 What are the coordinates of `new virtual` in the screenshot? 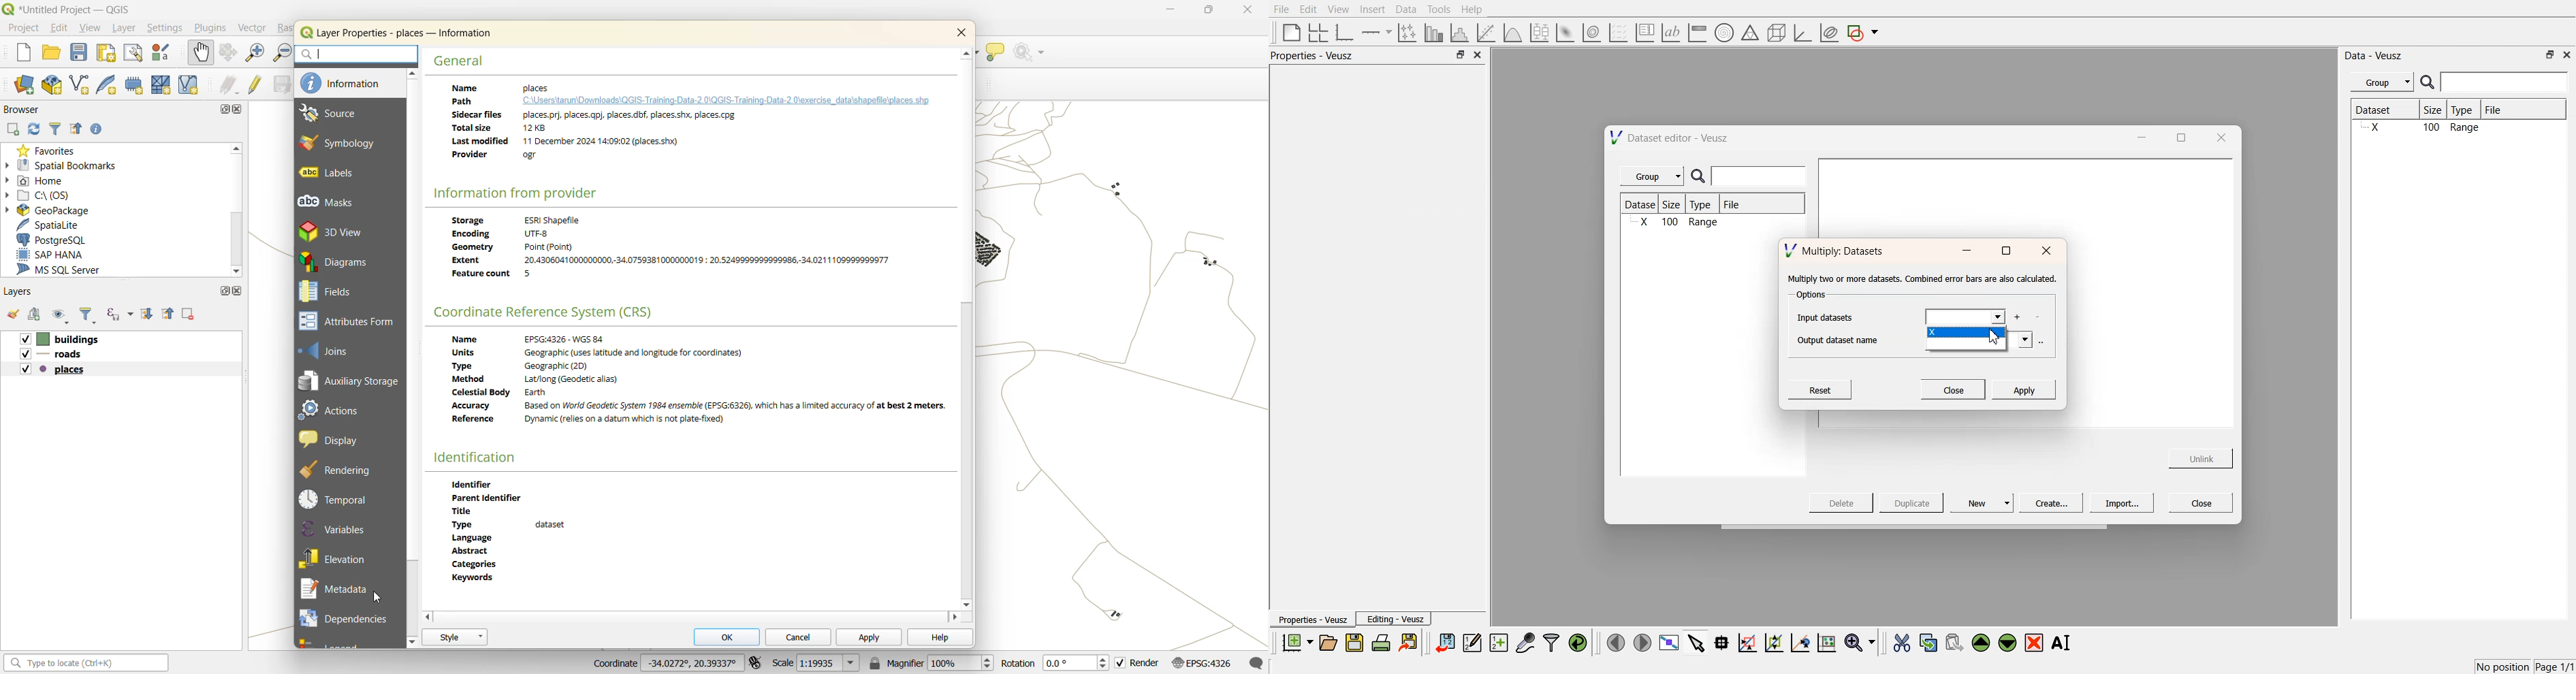 It's located at (190, 85).